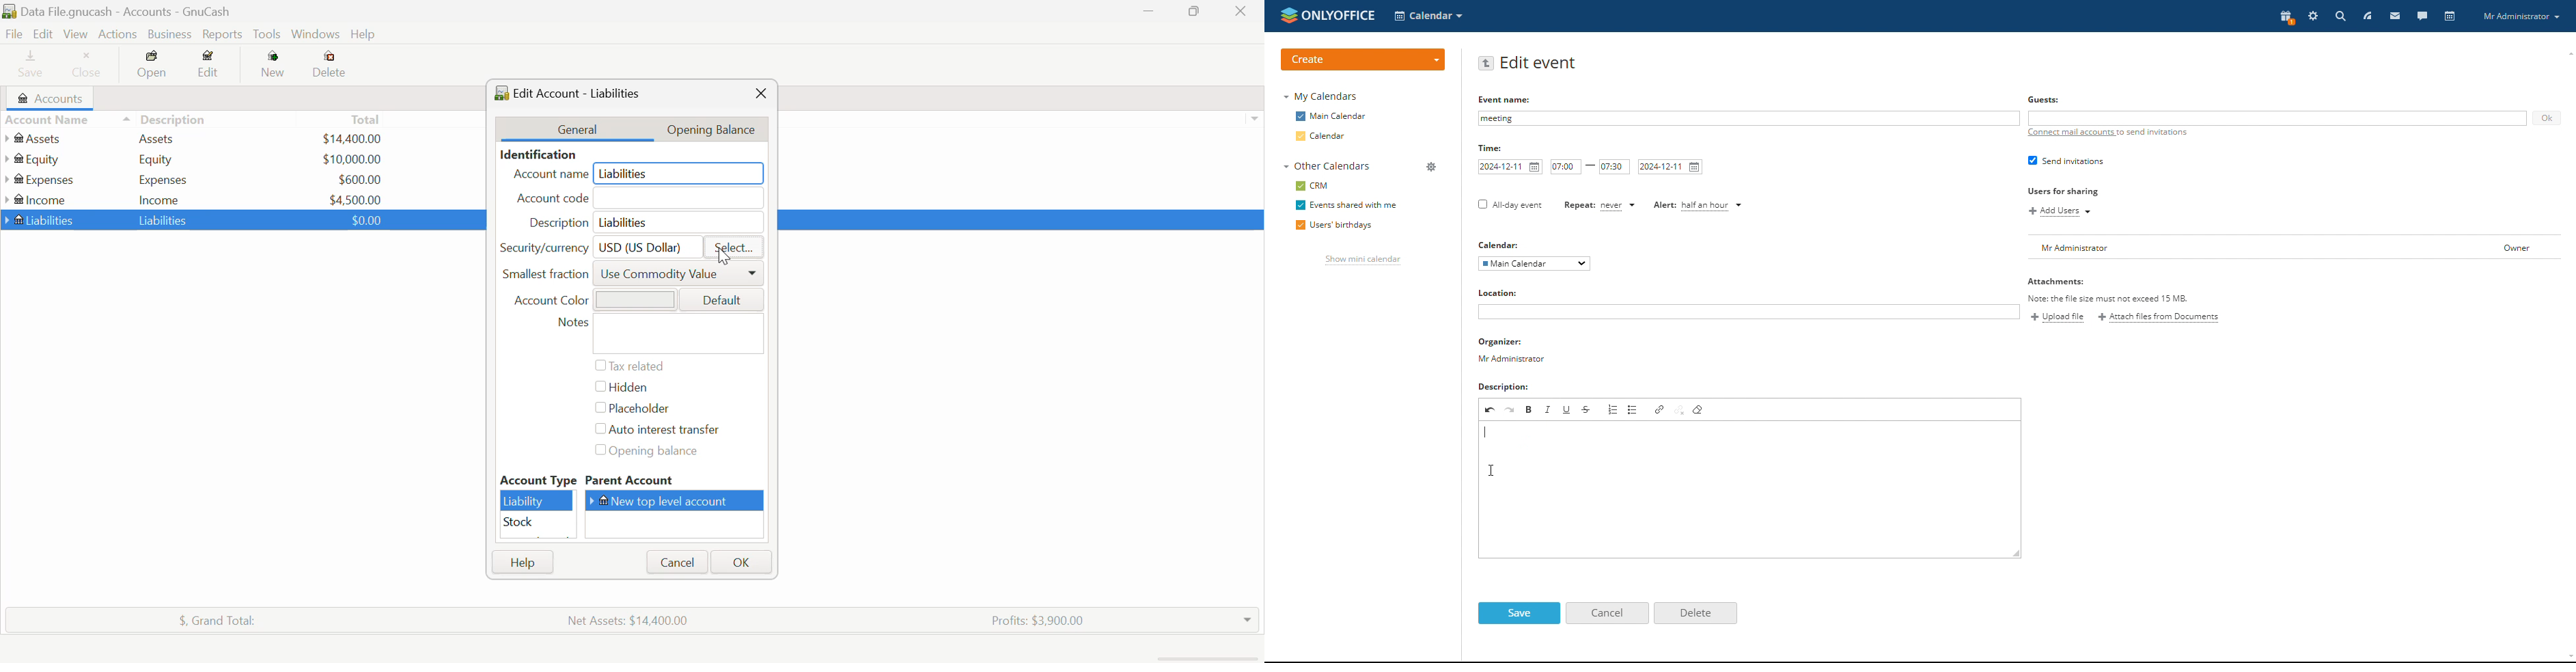 Image resolution: width=2576 pixels, height=672 pixels. Describe the element at coordinates (1495, 470) in the screenshot. I see `cursor` at that location.